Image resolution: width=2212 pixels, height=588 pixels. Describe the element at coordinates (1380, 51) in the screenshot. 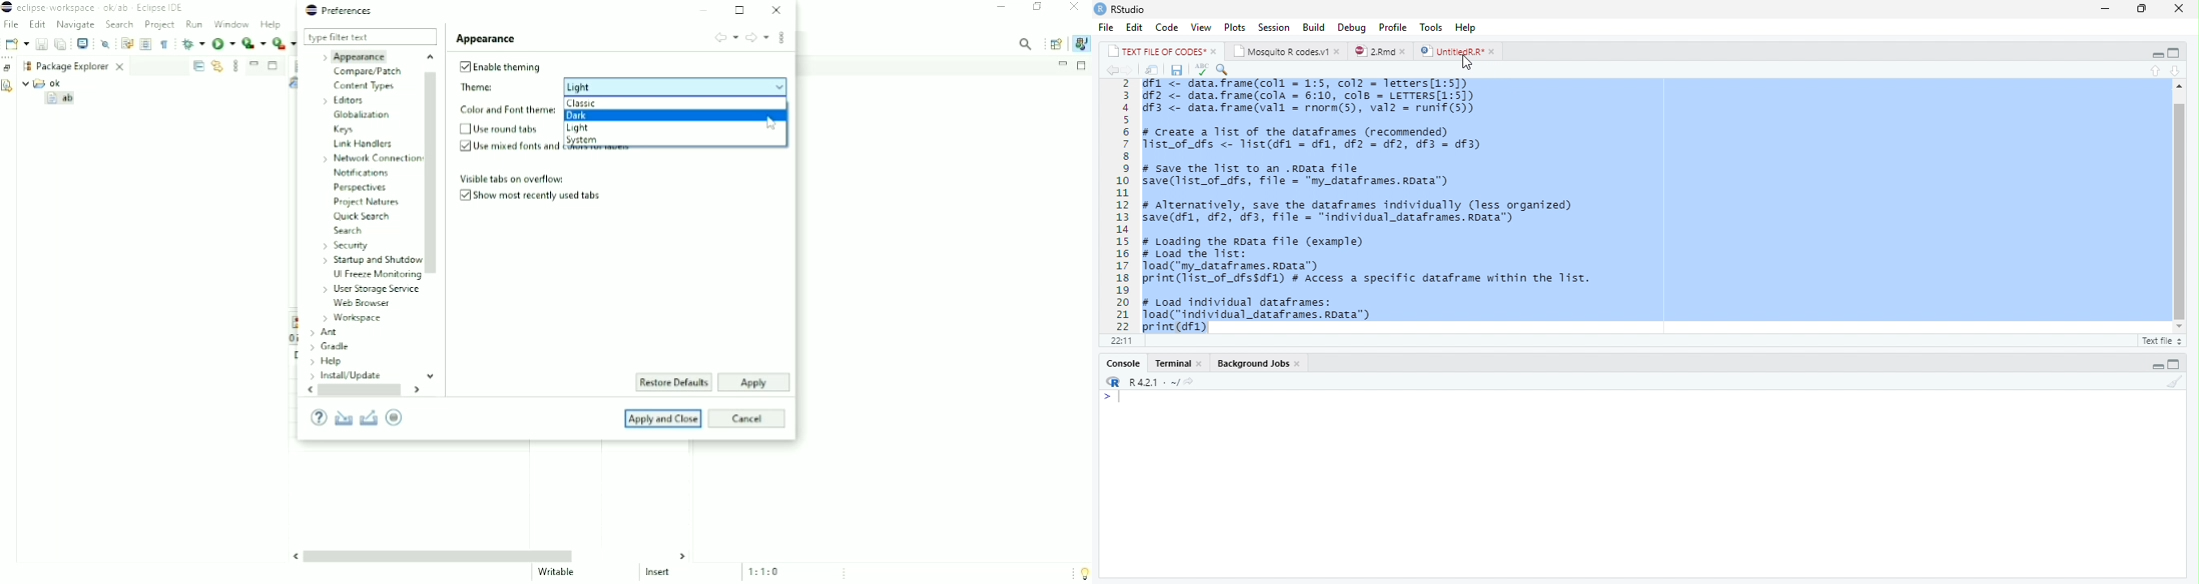

I see `2.Rmd` at that location.